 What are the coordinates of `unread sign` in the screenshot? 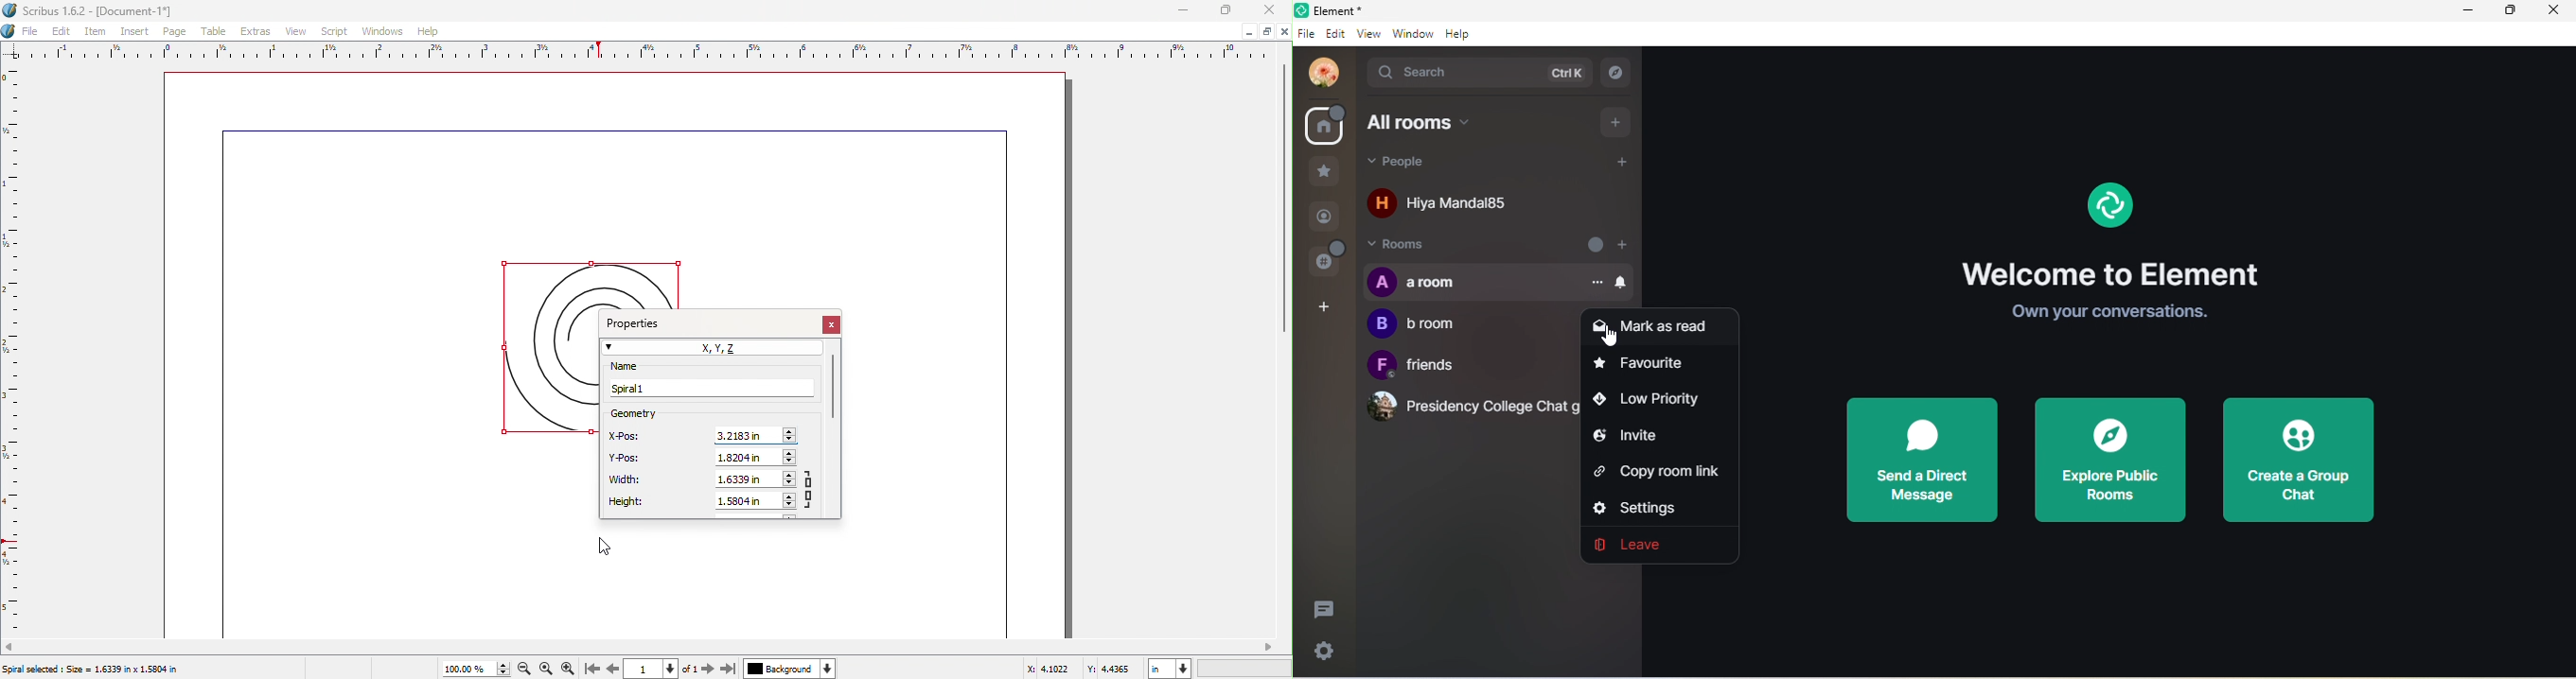 It's located at (1325, 125).